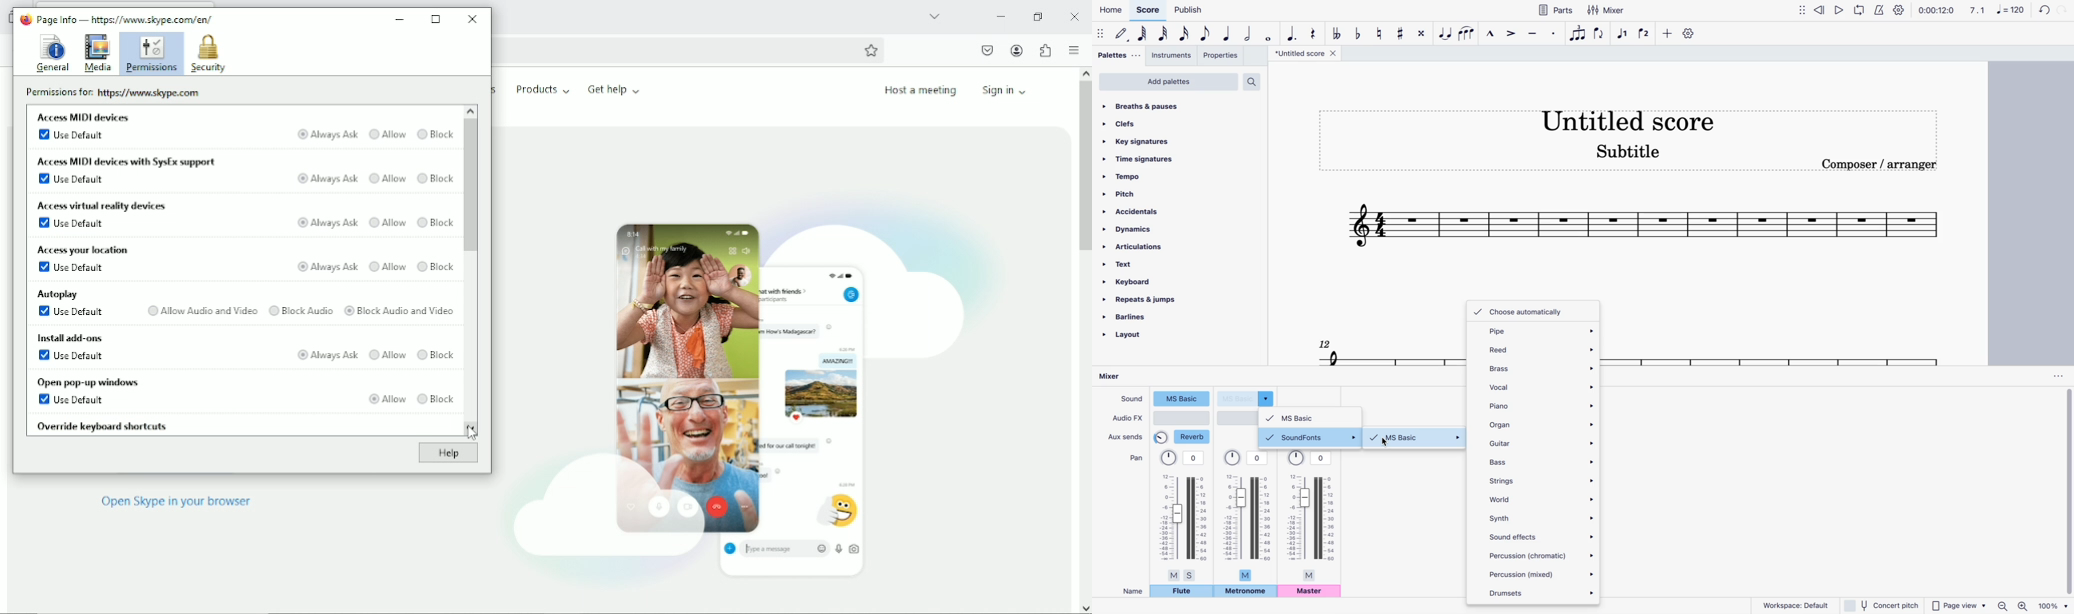  What do you see at coordinates (1881, 10) in the screenshot?
I see `metronome` at bounding box center [1881, 10].